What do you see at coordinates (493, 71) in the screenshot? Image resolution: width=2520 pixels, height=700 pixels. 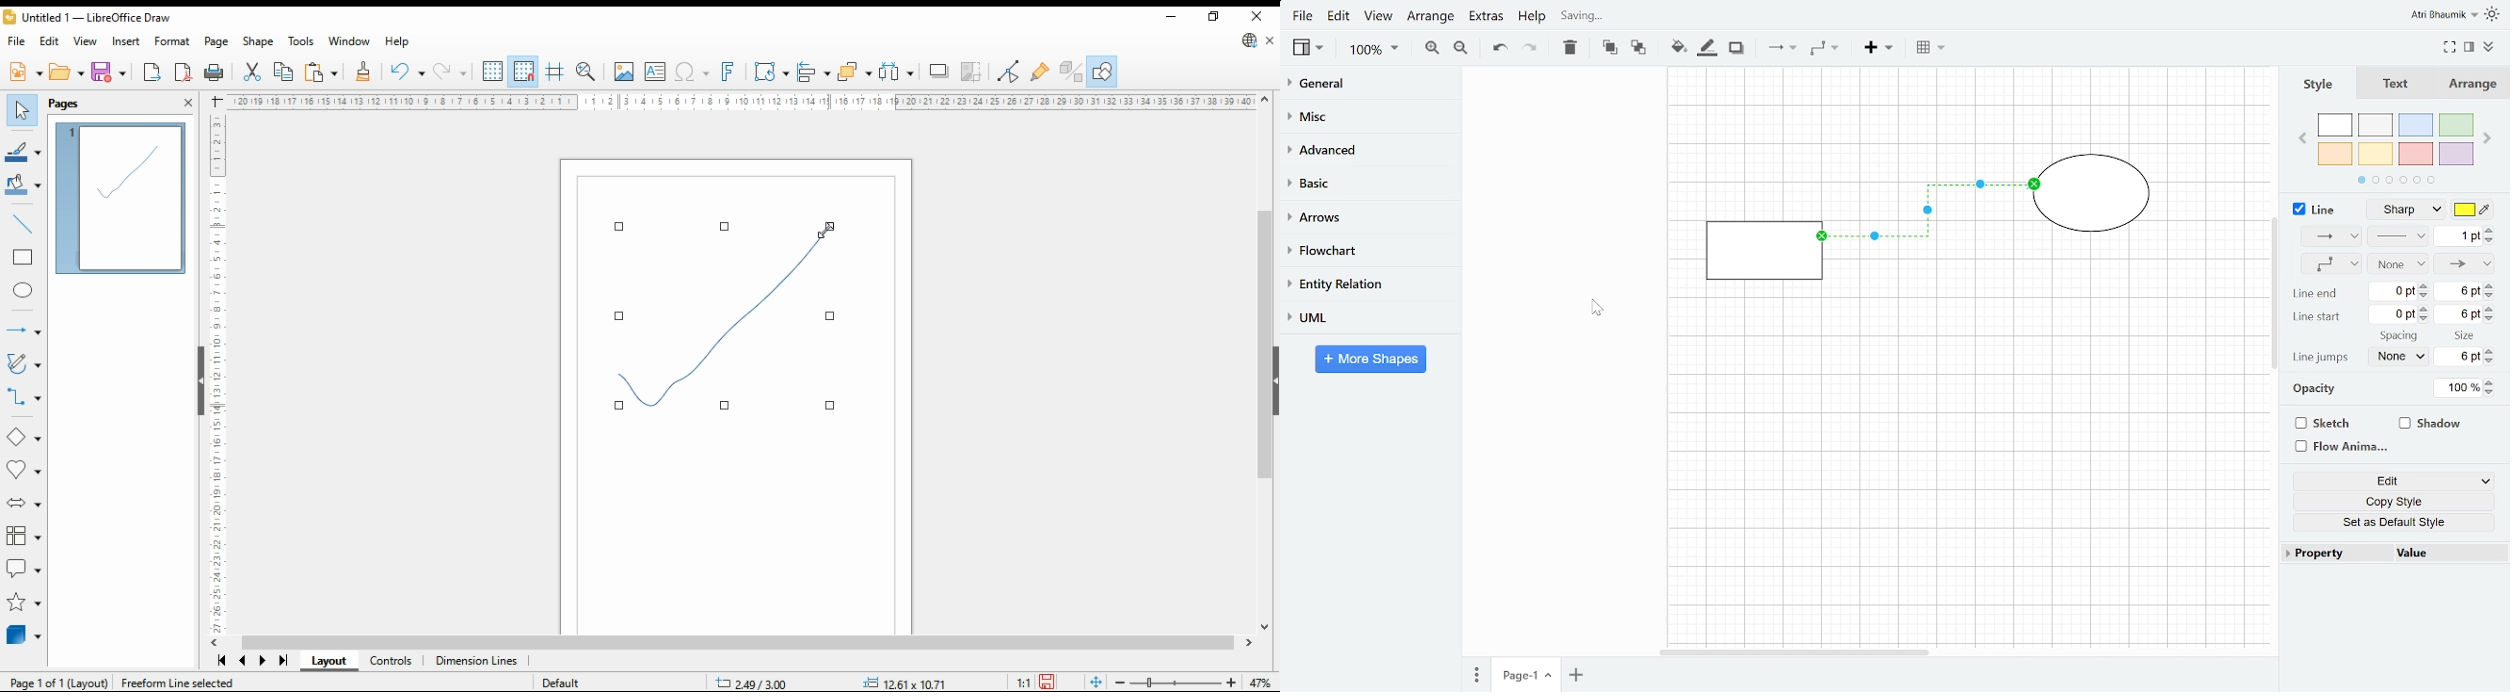 I see `show grid` at bounding box center [493, 71].